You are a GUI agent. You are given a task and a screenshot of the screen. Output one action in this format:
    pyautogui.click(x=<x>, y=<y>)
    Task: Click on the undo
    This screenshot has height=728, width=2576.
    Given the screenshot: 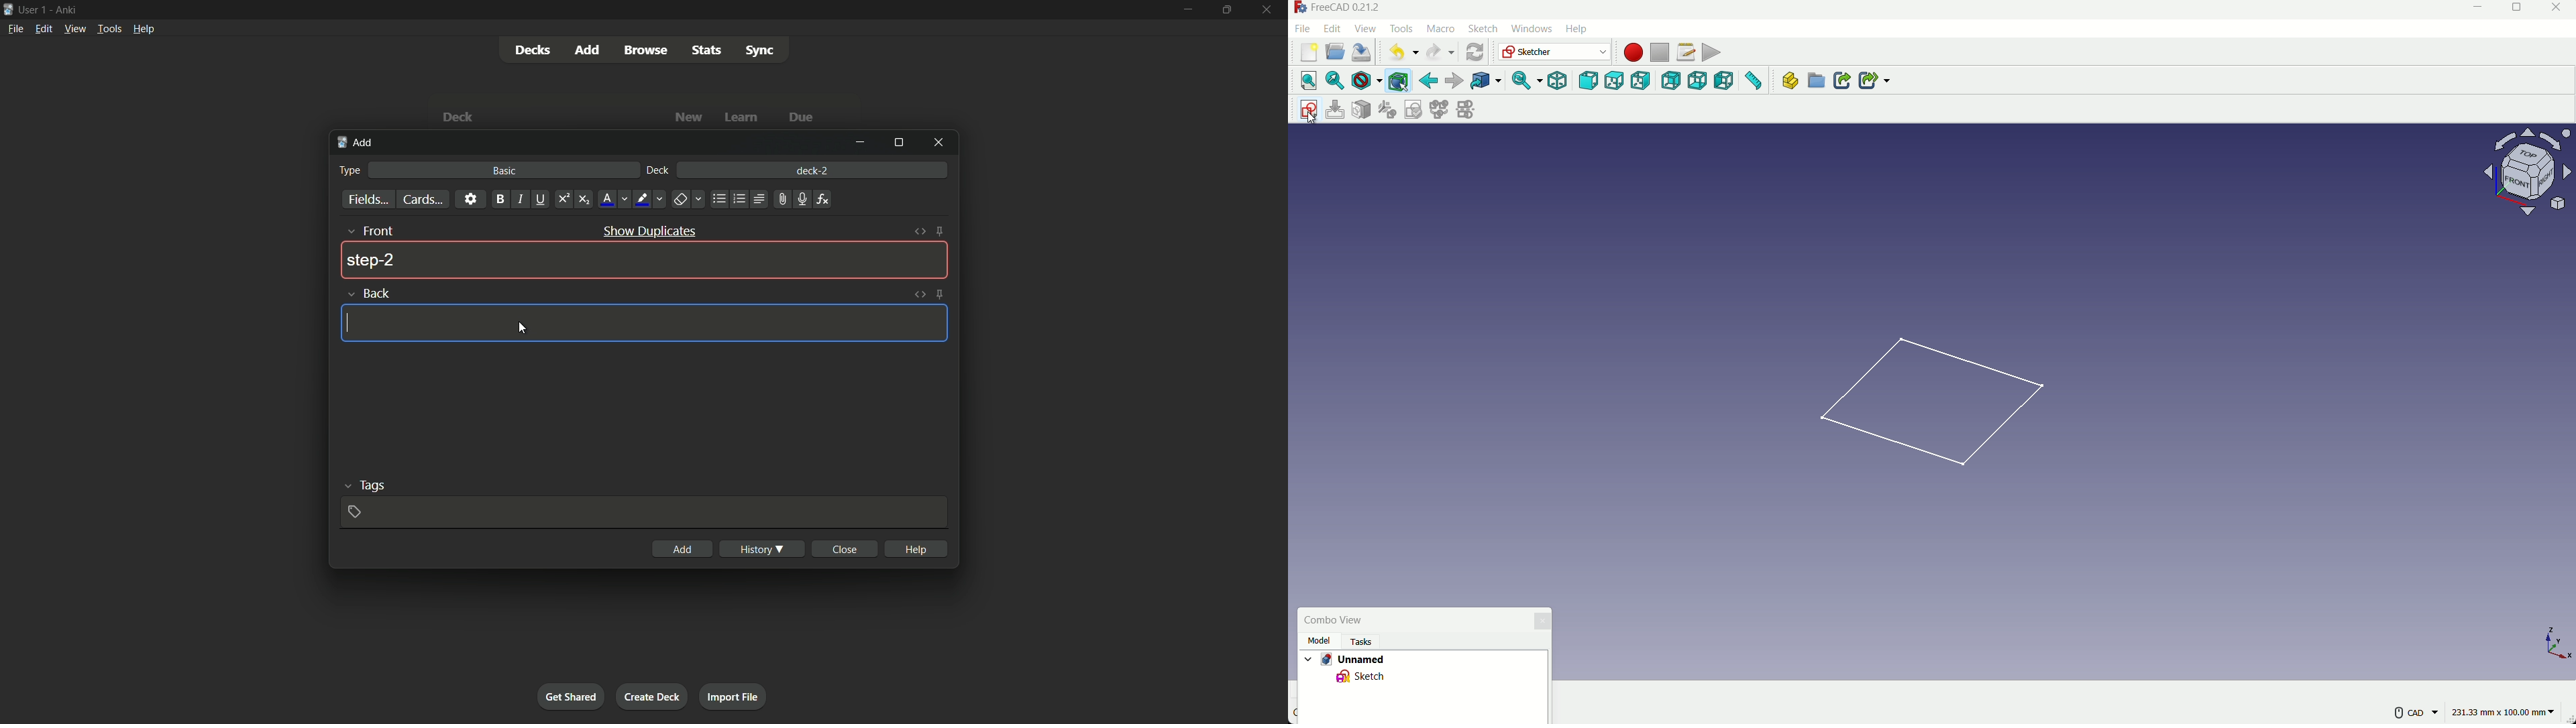 What is the action you would take?
    pyautogui.click(x=1401, y=52)
    